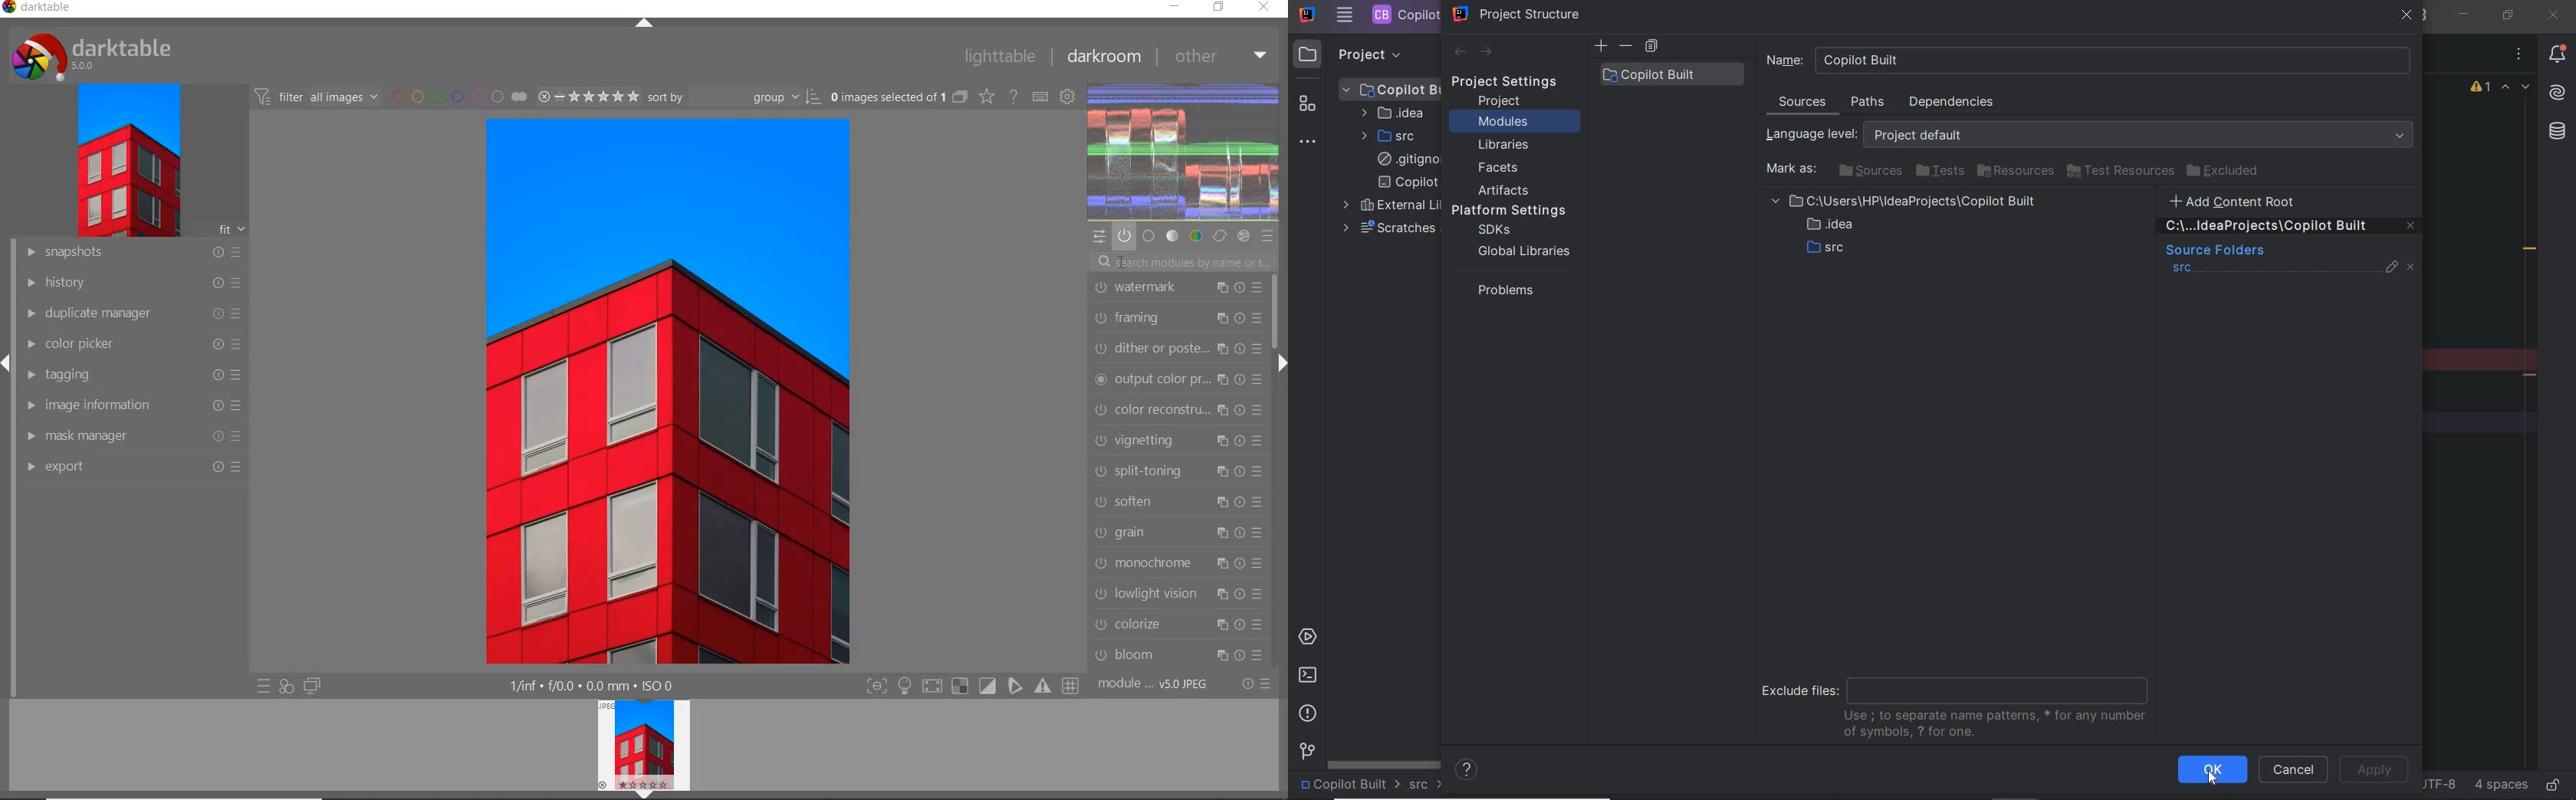 This screenshot has width=2576, height=812. I want to click on notifications, so click(2558, 56).